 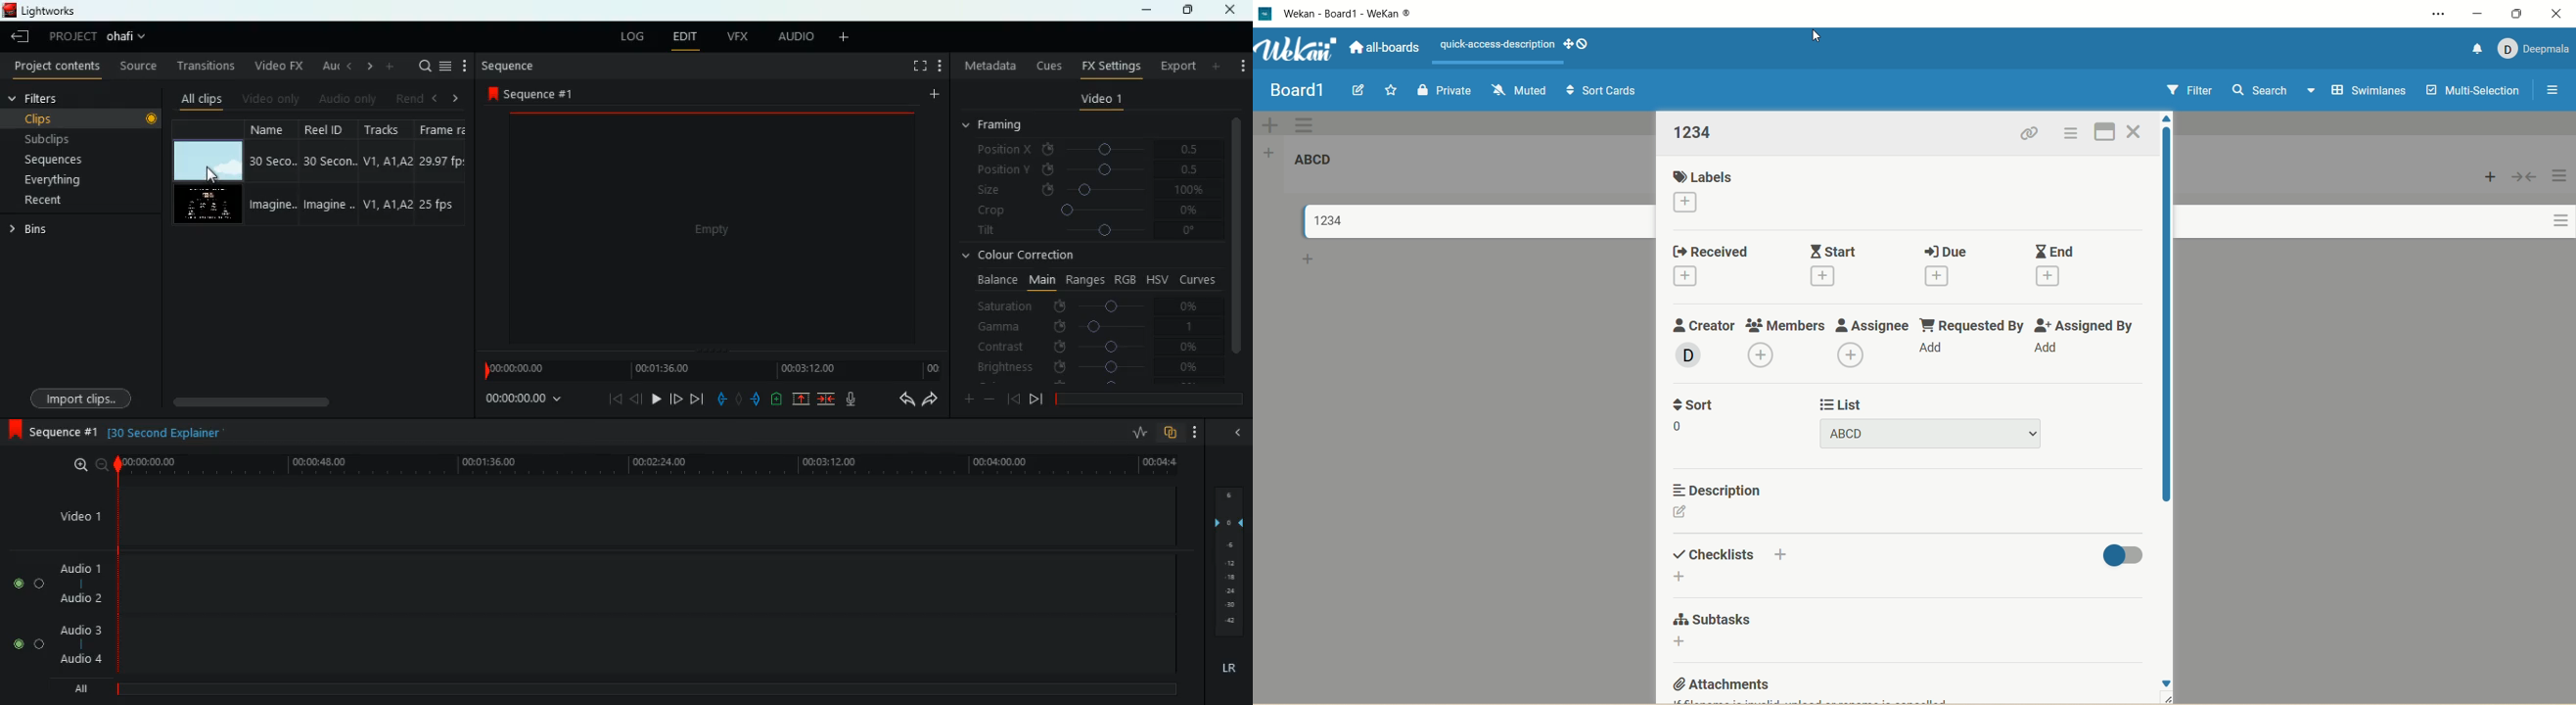 I want to click on zoom, so click(x=89, y=465).